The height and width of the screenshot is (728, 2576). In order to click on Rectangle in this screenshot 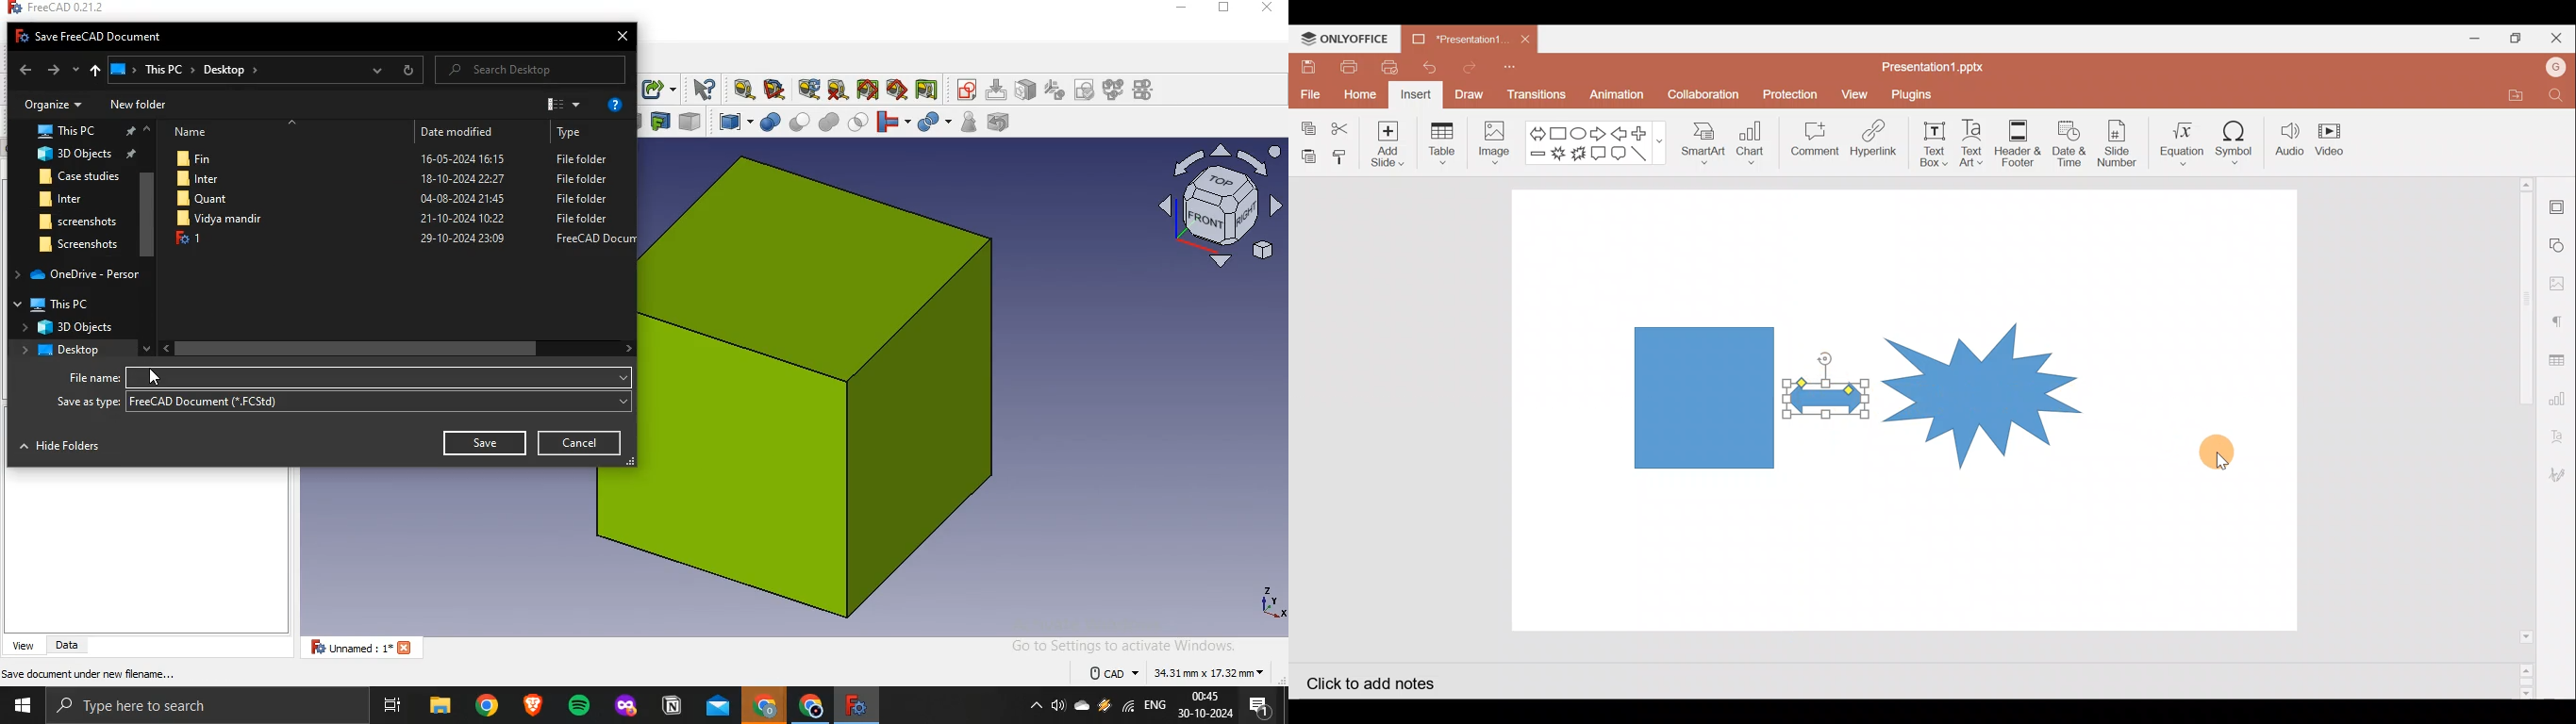, I will do `click(1555, 131)`.